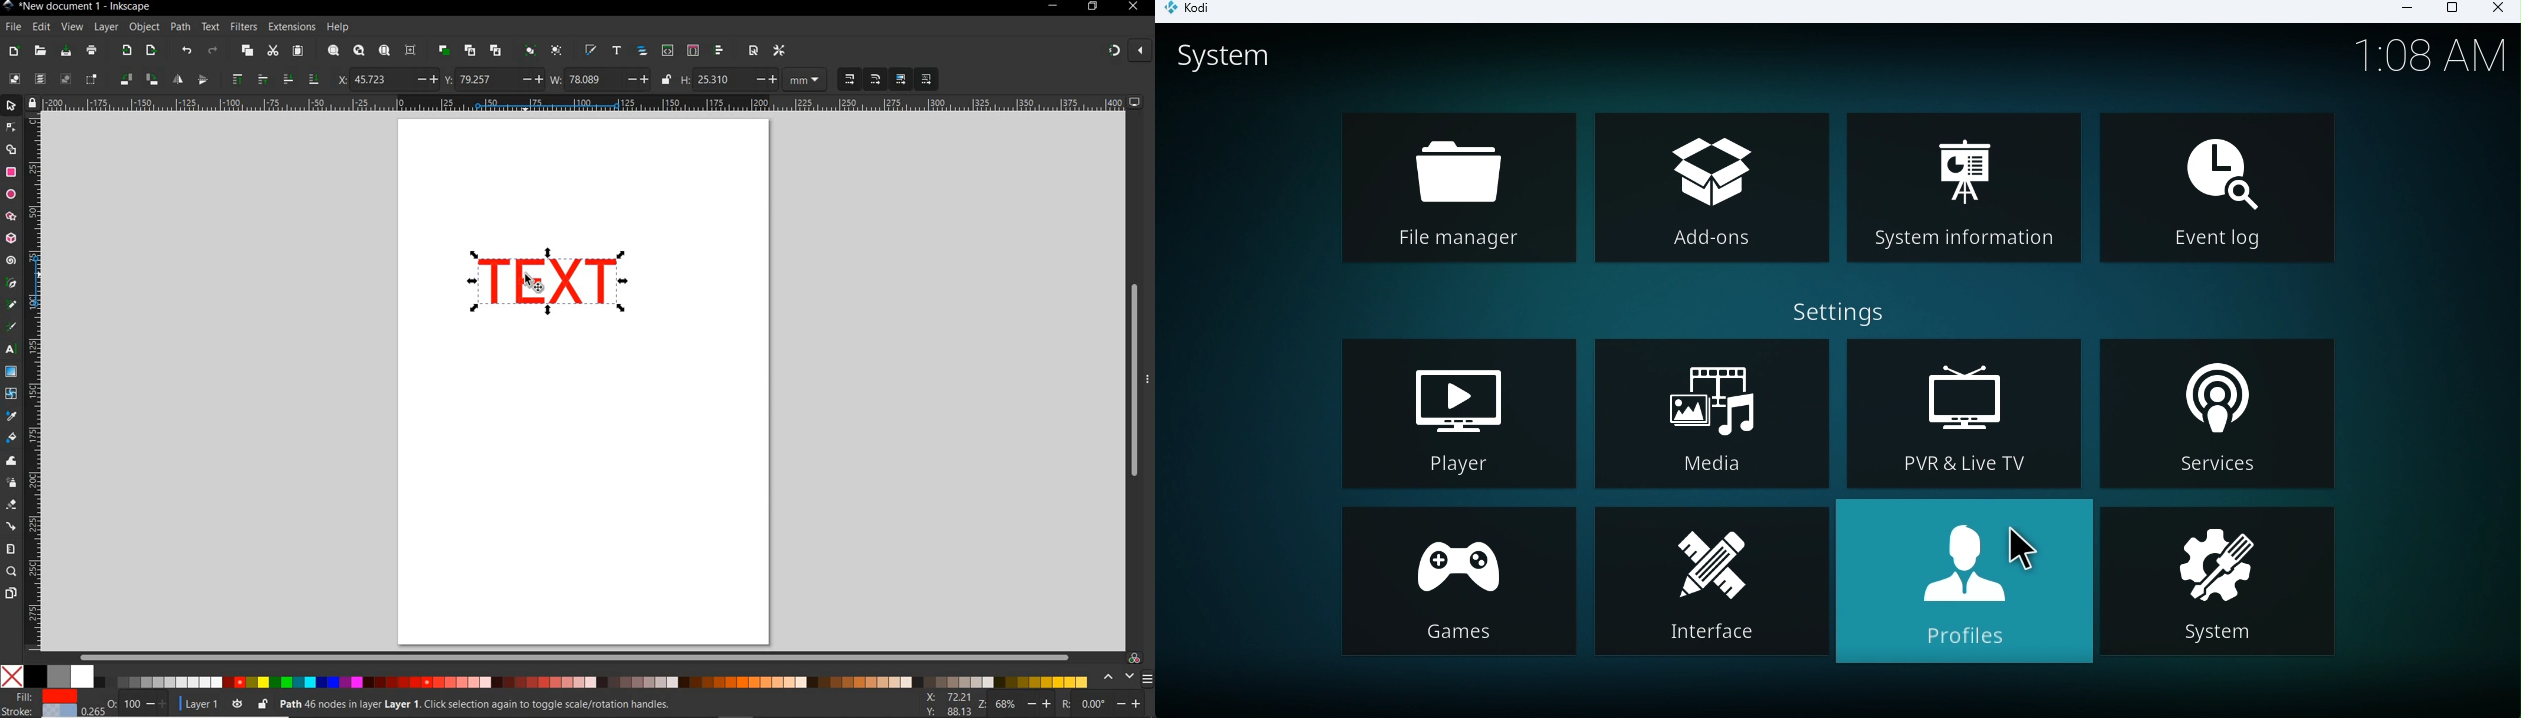 The width and height of the screenshot is (2548, 728). What do you see at coordinates (728, 80) in the screenshot?
I see `HEIGHT OF SELECTION` at bounding box center [728, 80].